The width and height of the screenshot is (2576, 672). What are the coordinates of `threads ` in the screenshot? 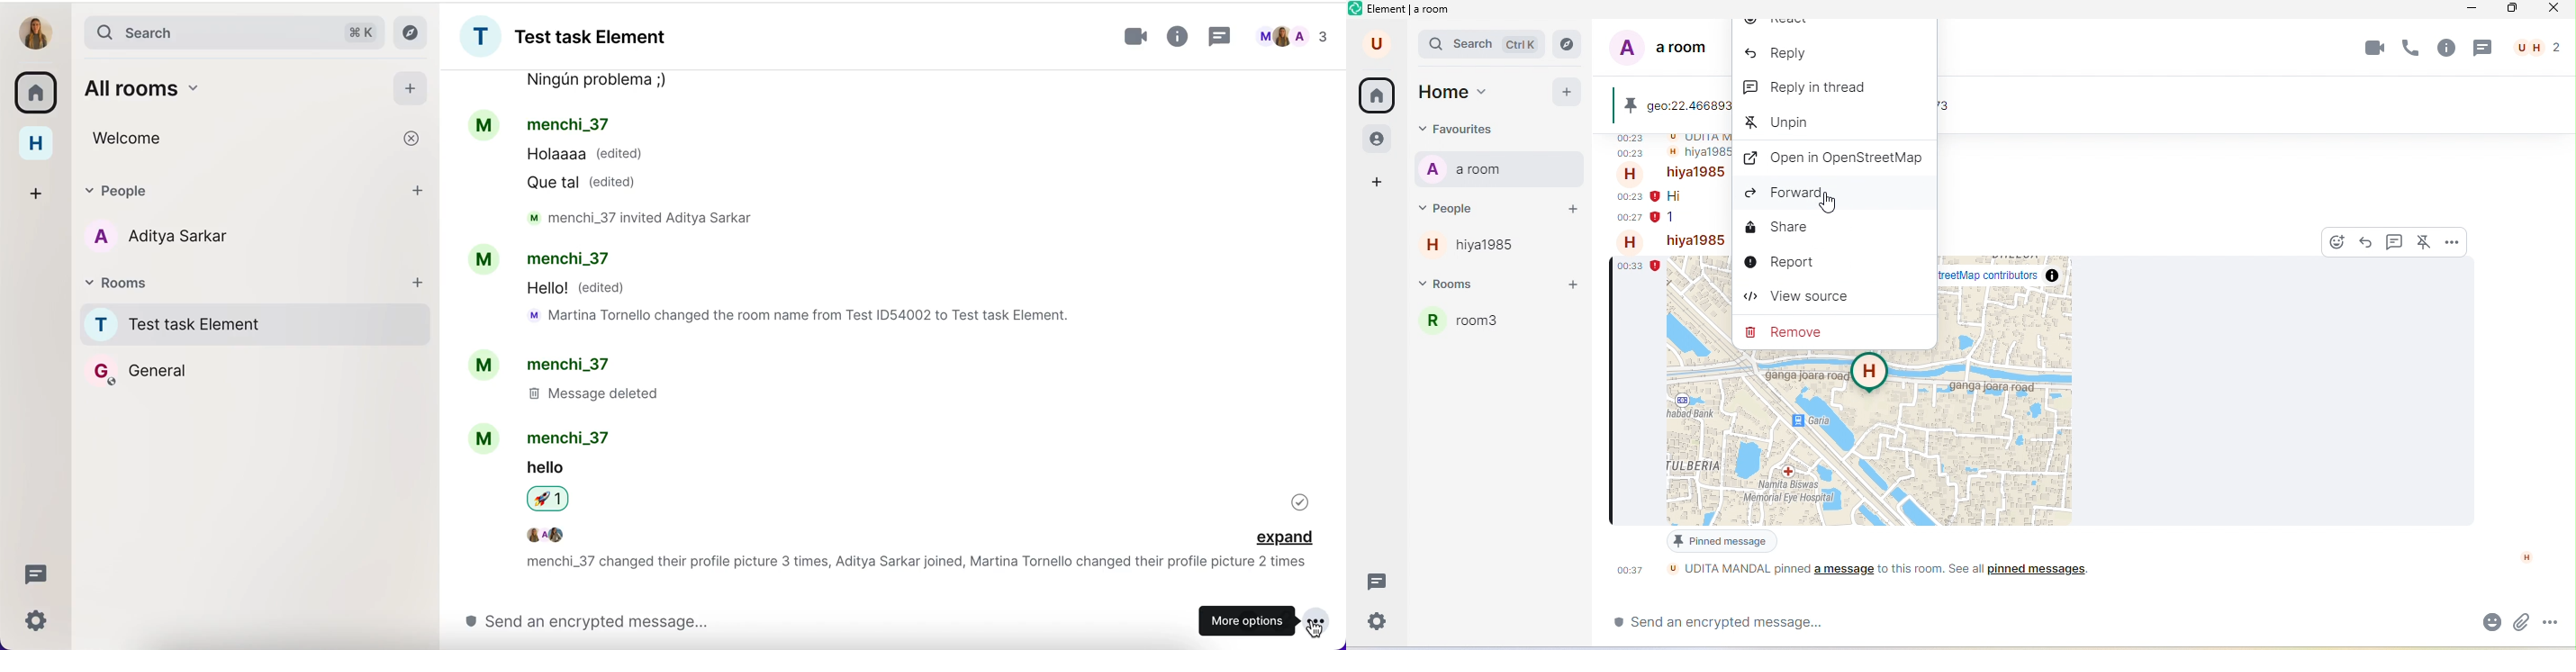 It's located at (1220, 34).